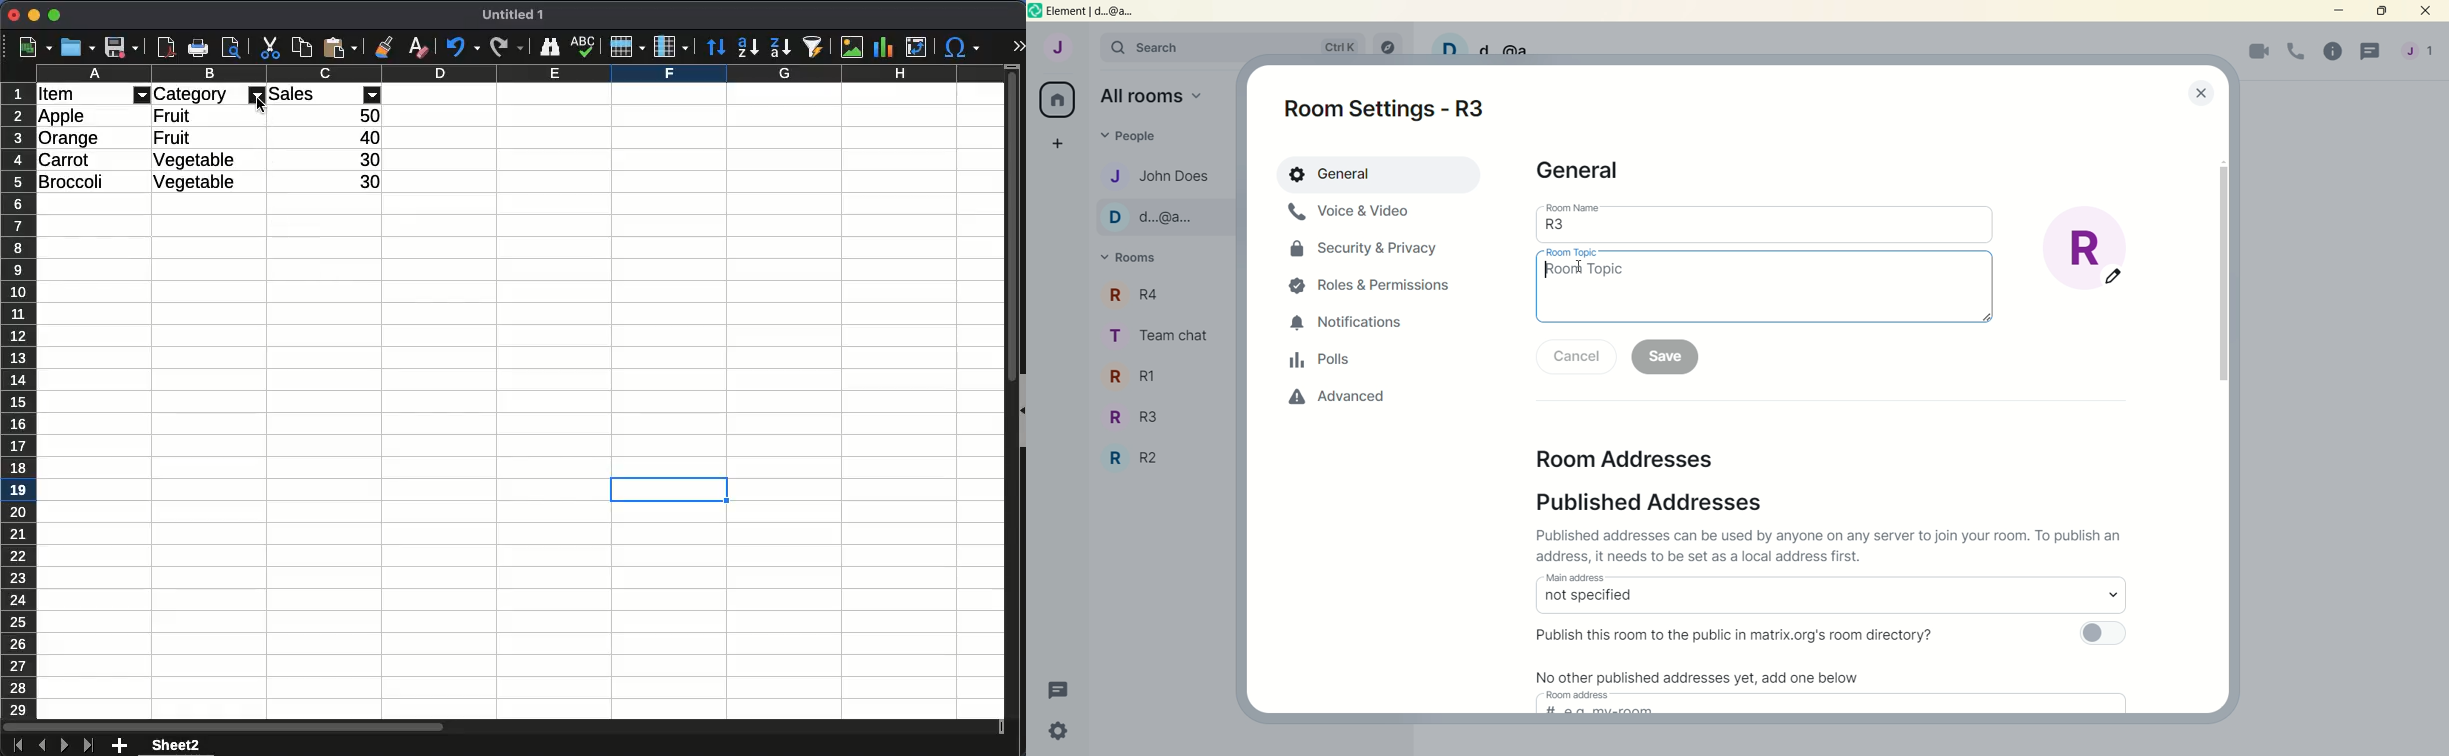 This screenshot has width=2464, height=756. What do you see at coordinates (2107, 635) in the screenshot?
I see `toggle button` at bounding box center [2107, 635].